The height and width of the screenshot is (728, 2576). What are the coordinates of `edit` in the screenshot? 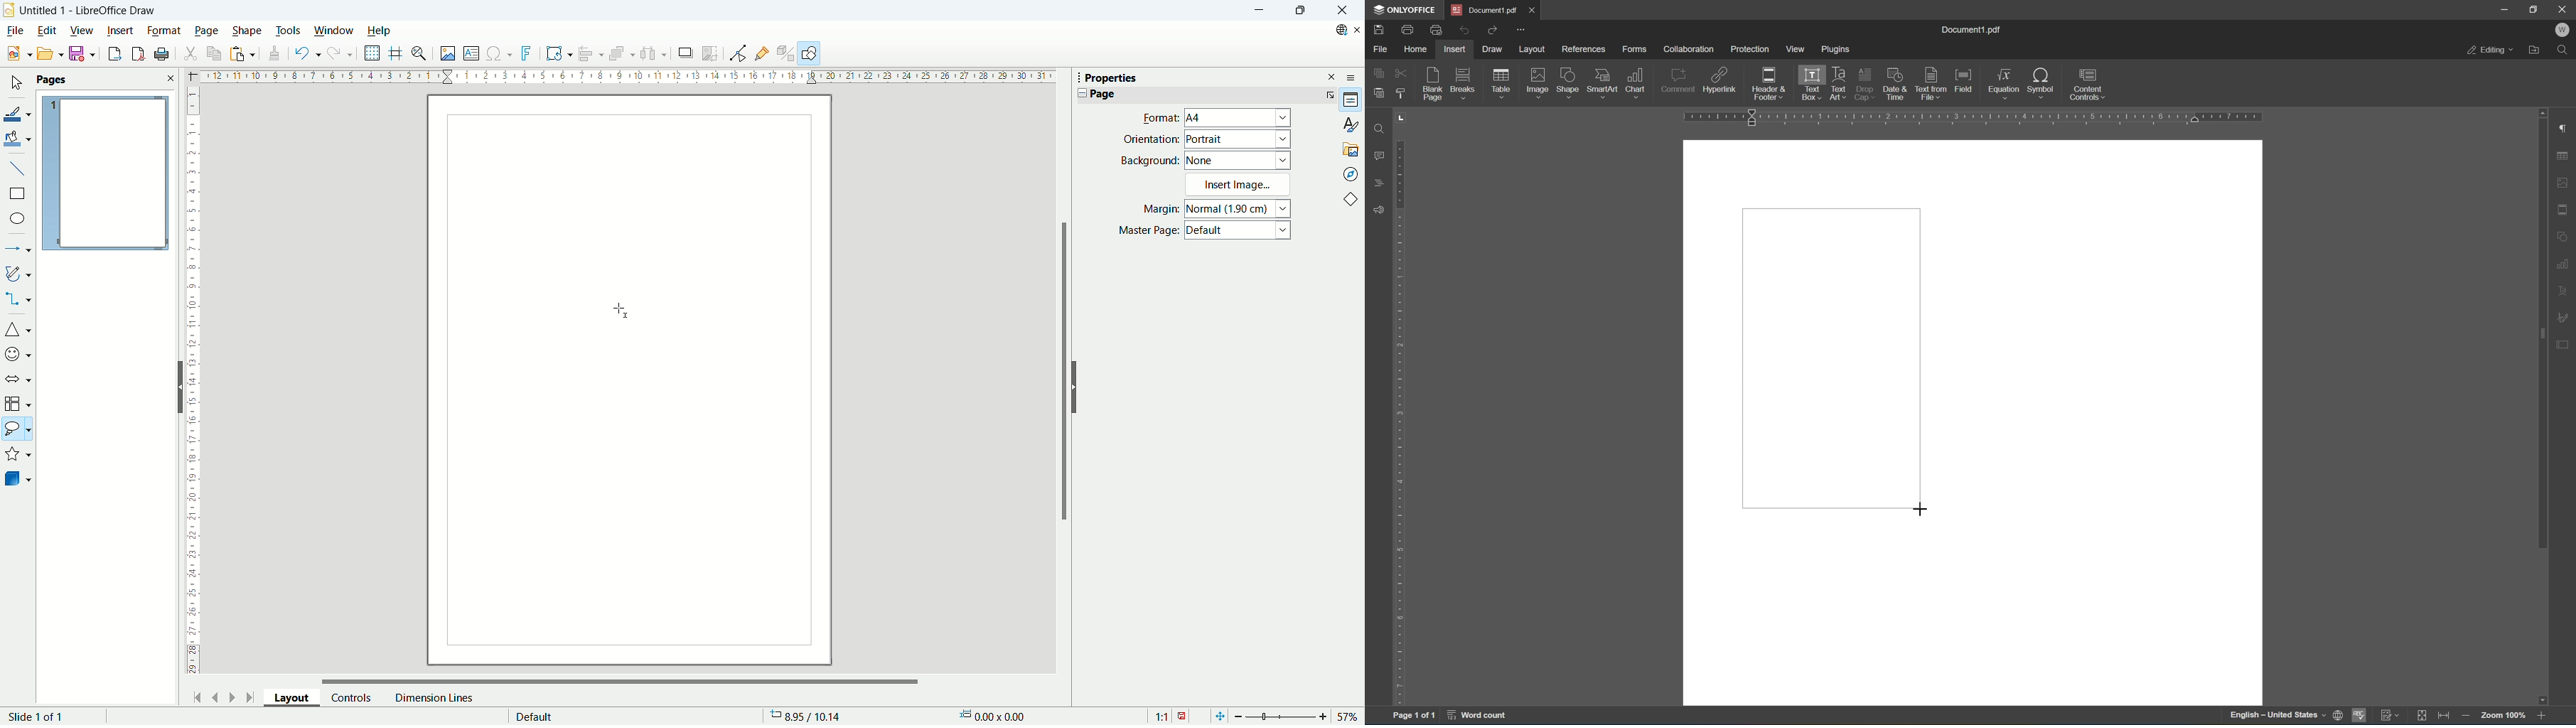 It's located at (46, 32).